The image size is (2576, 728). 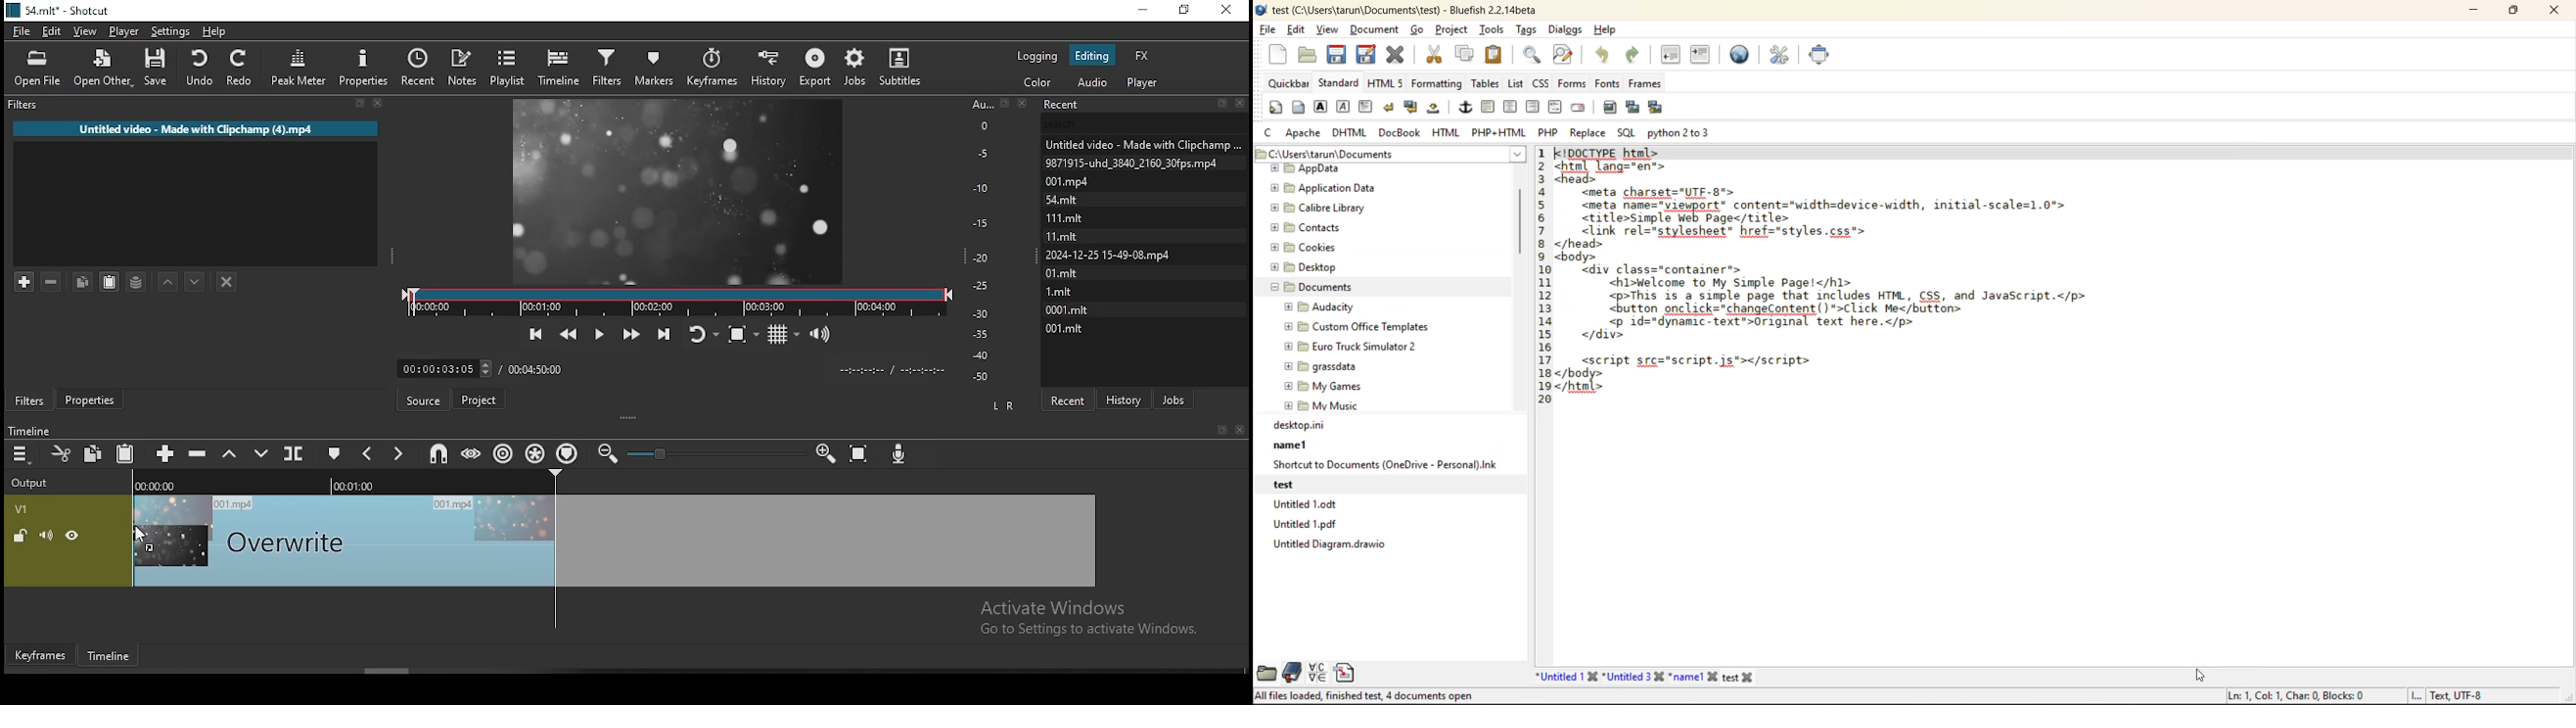 I want to click on (un)hide, so click(x=71, y=538).